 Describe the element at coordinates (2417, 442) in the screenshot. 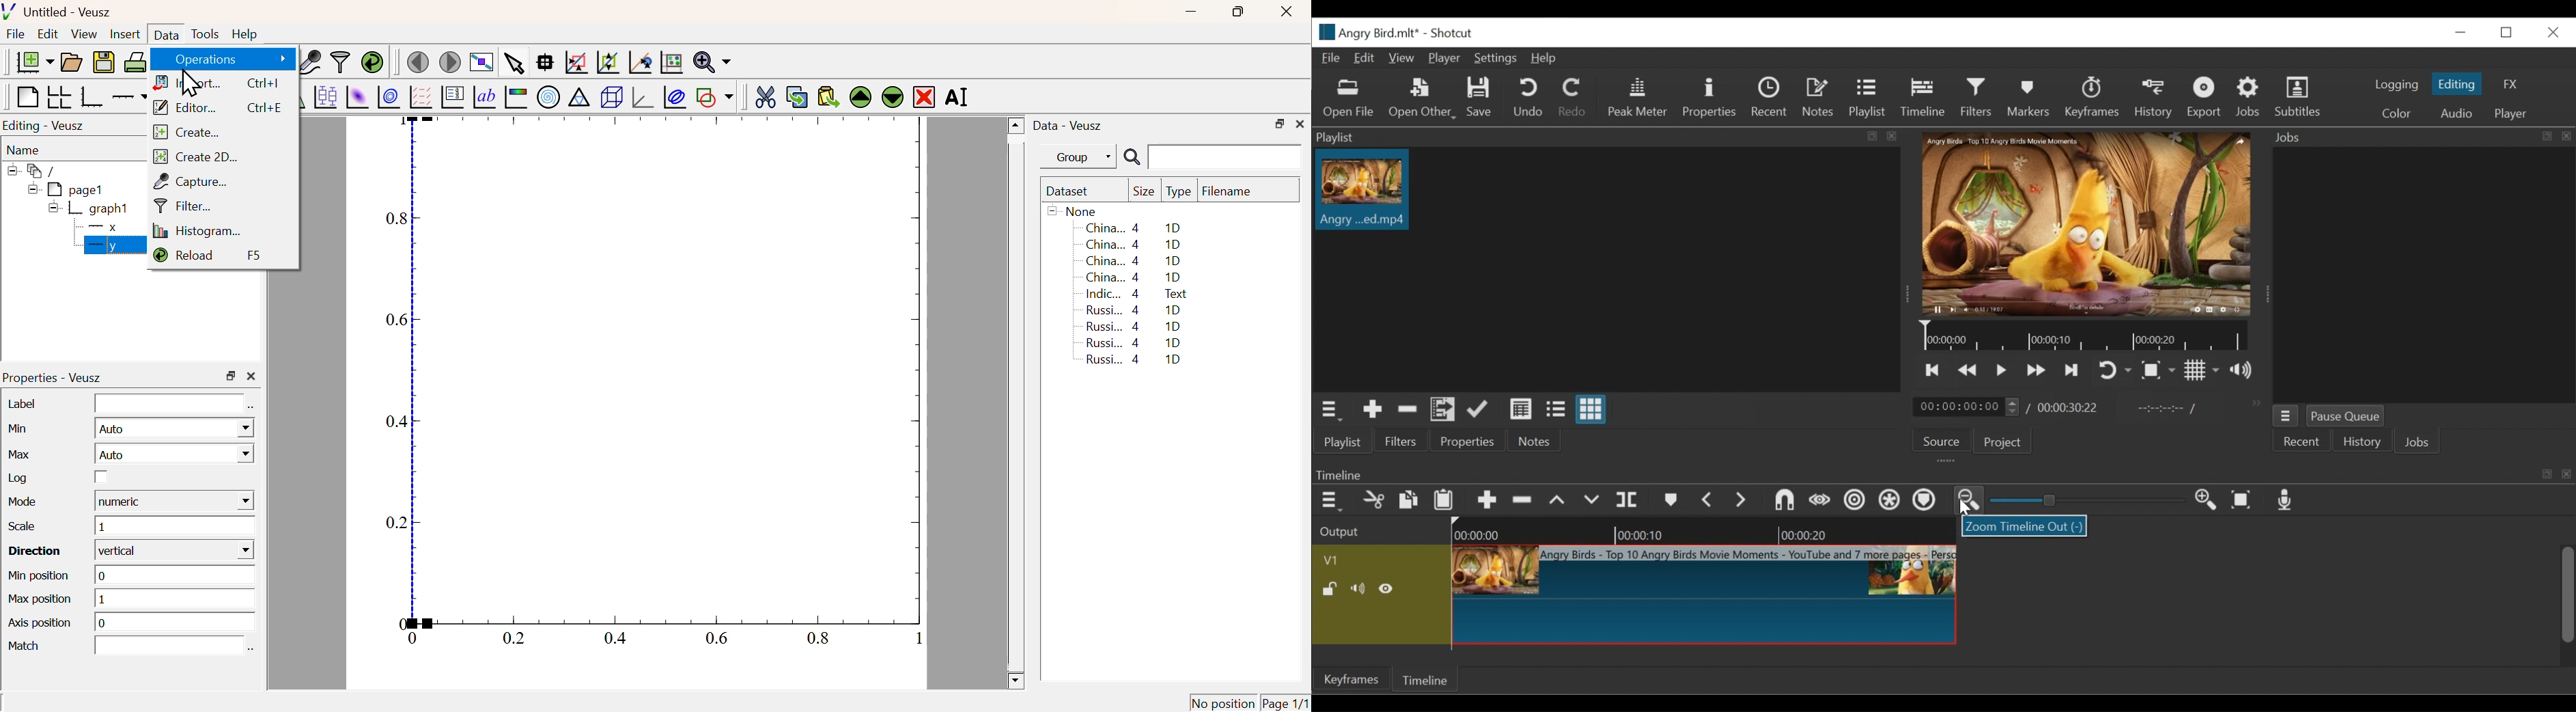

I see `Jobs` at that location.